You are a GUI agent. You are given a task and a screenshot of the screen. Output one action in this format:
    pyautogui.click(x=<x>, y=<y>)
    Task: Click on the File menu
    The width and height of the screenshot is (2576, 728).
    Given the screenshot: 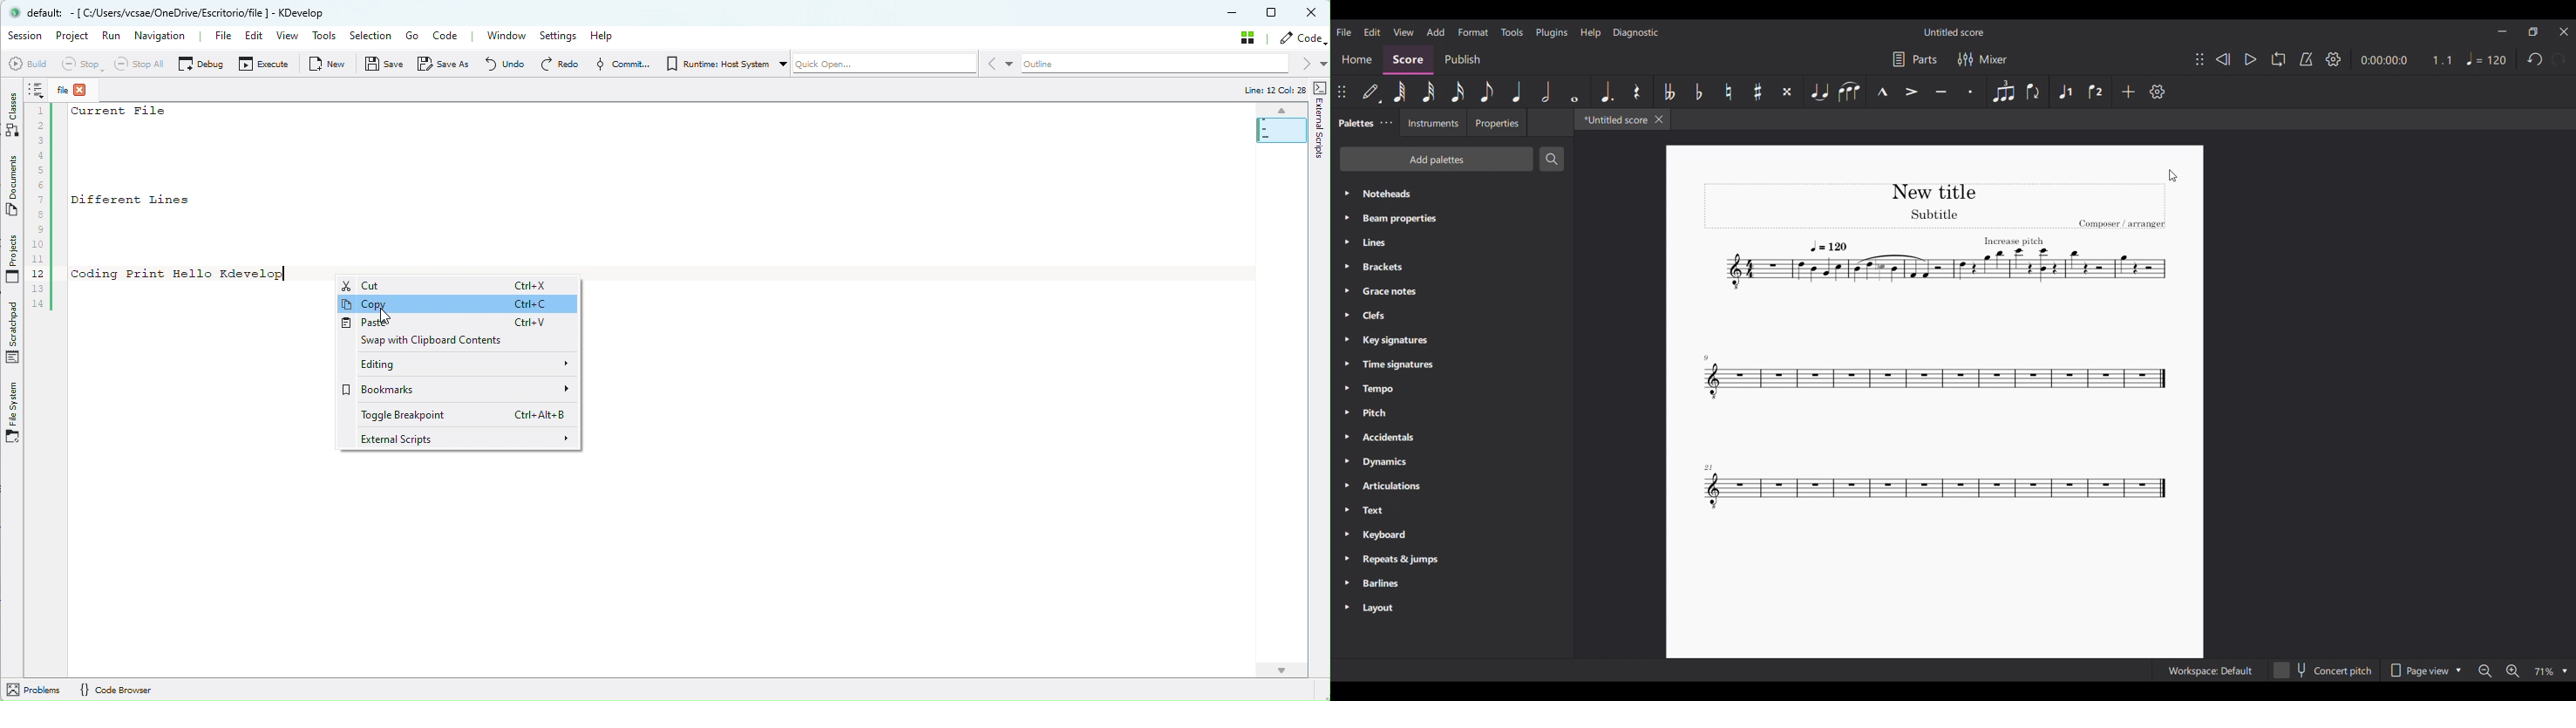 What is the action you would take?
    pyautogui.click(x=1343, y=32)
    